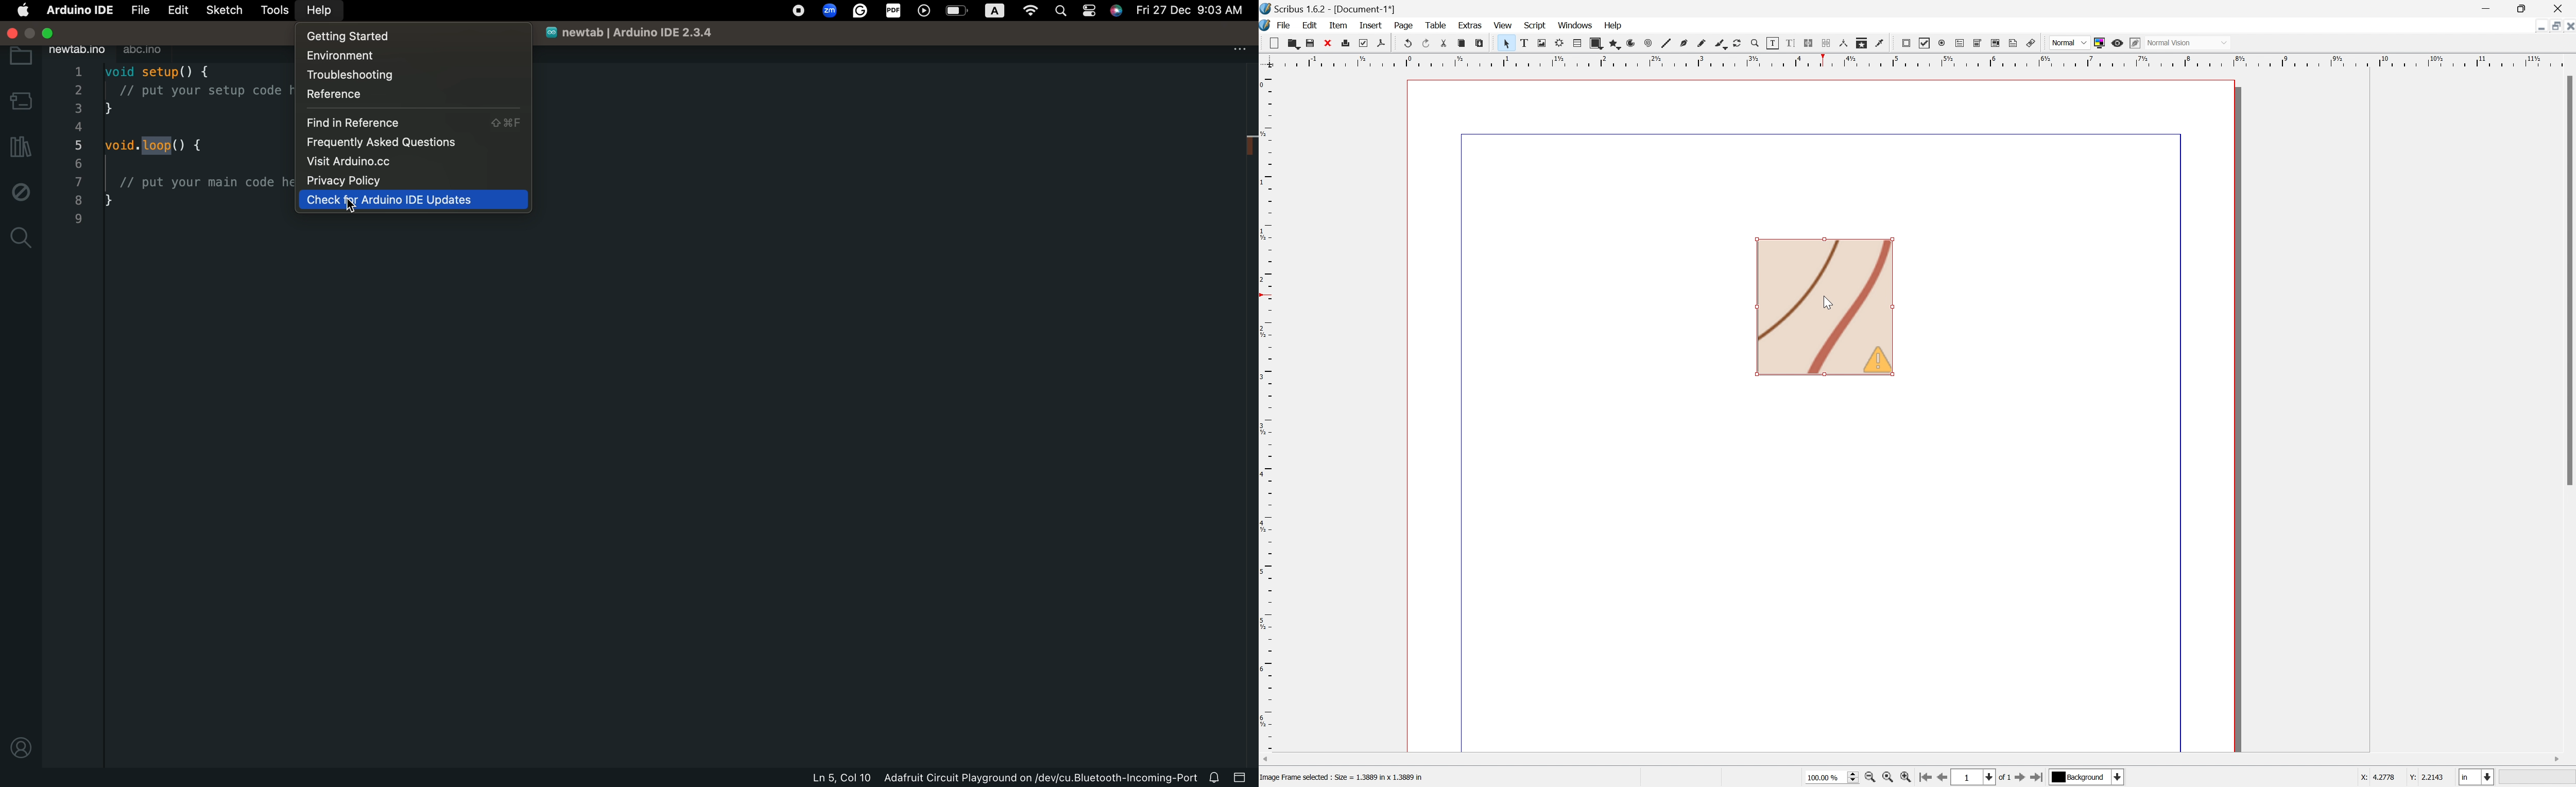  What do you see at coordinates (2041, 777) in the screenshot?
I see `Last Page` at bounding box center [2041, 777].